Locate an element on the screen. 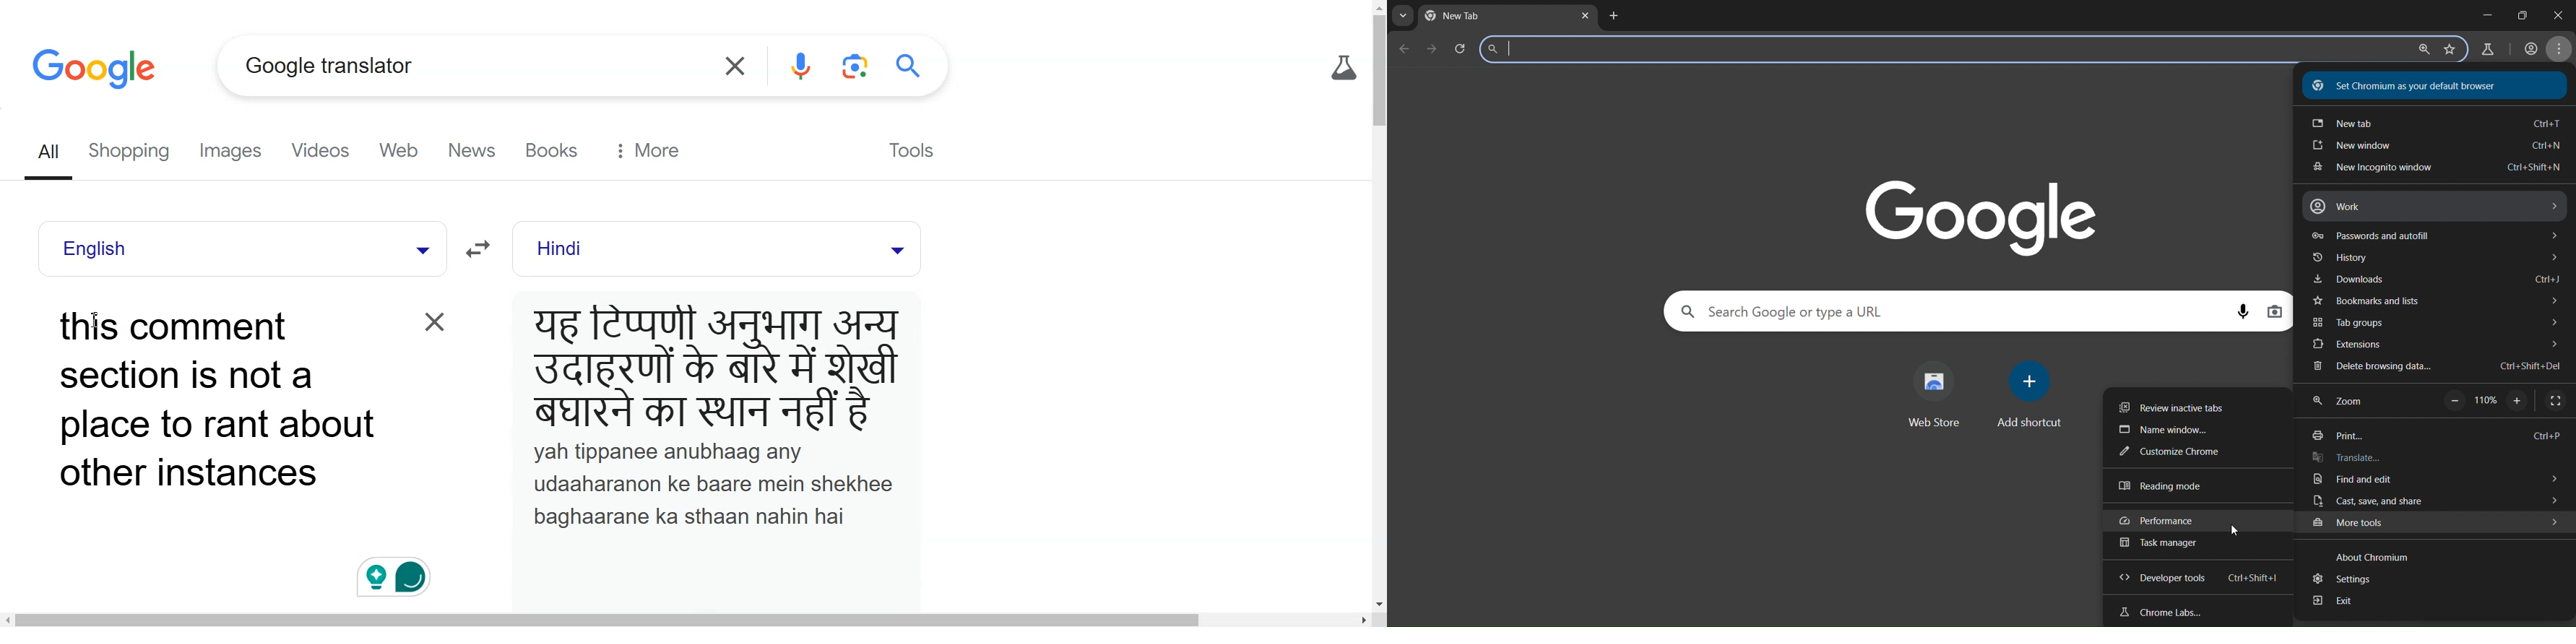 The image size is (2576, 644). add shortcut is located at coordinates (2033, 393).